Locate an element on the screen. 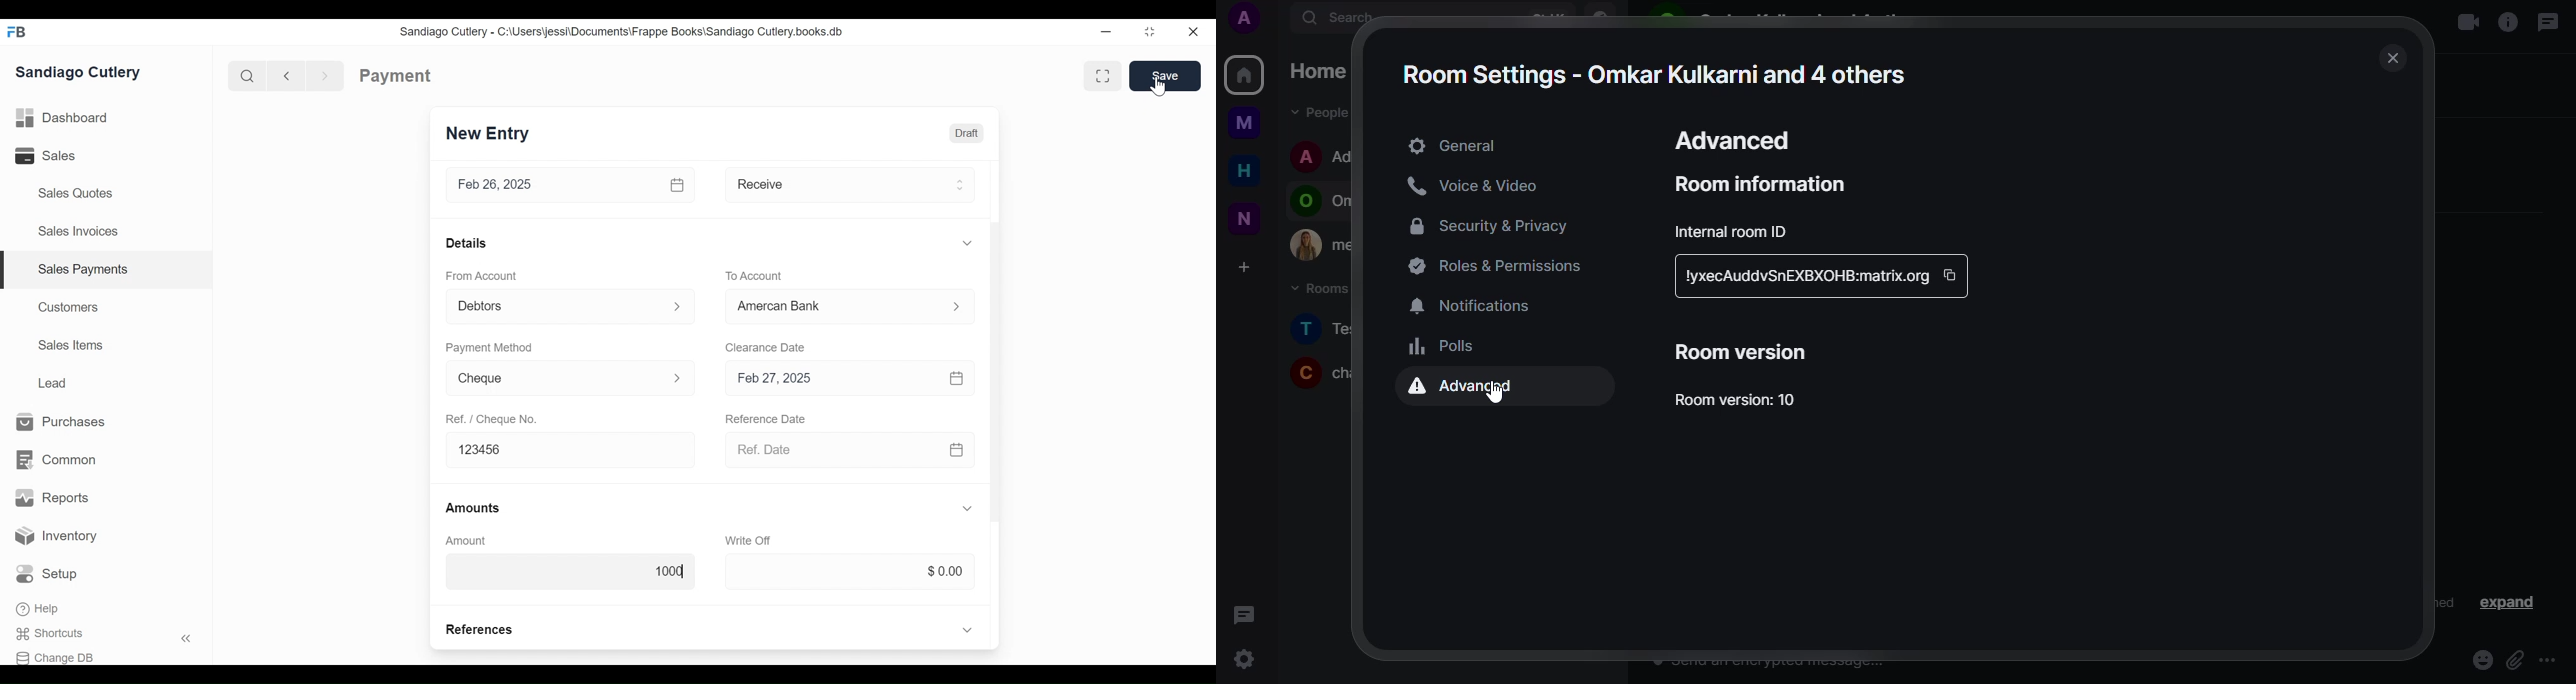  Minimize is located at coordinates (1106, 33).